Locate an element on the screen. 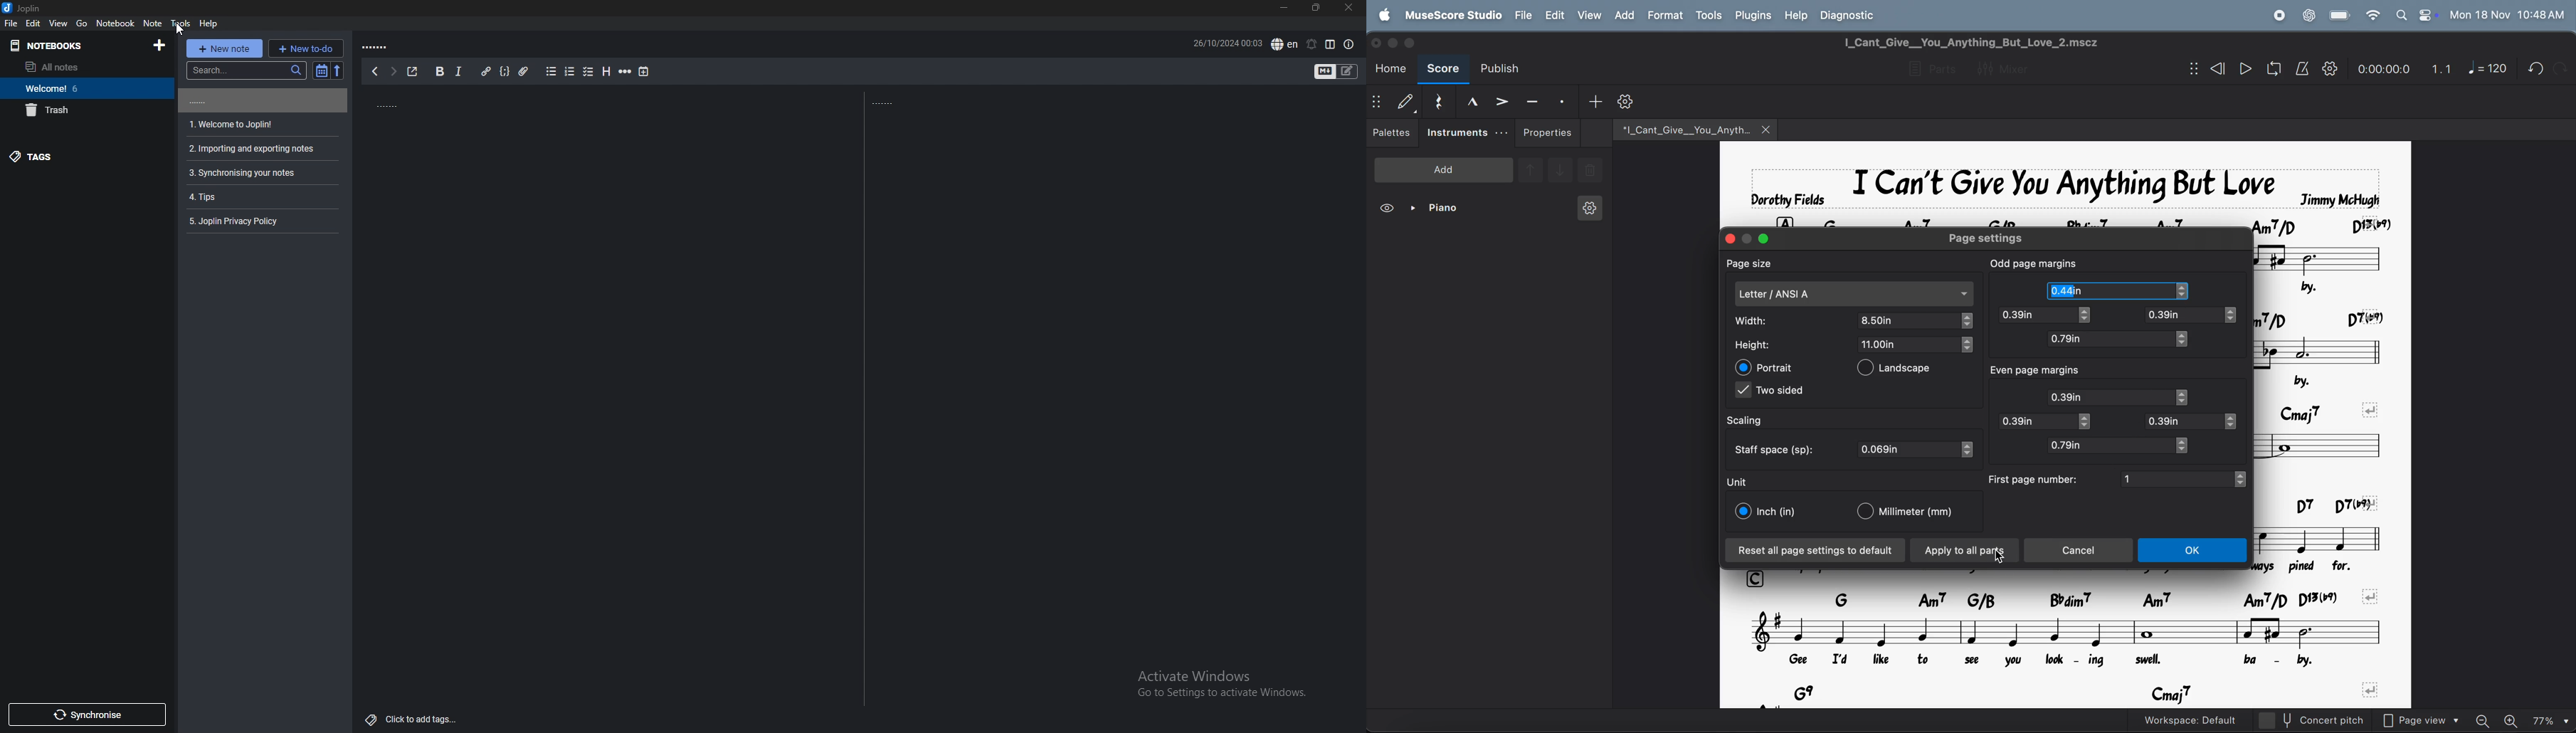  play is located at coordinates (2245, 70).